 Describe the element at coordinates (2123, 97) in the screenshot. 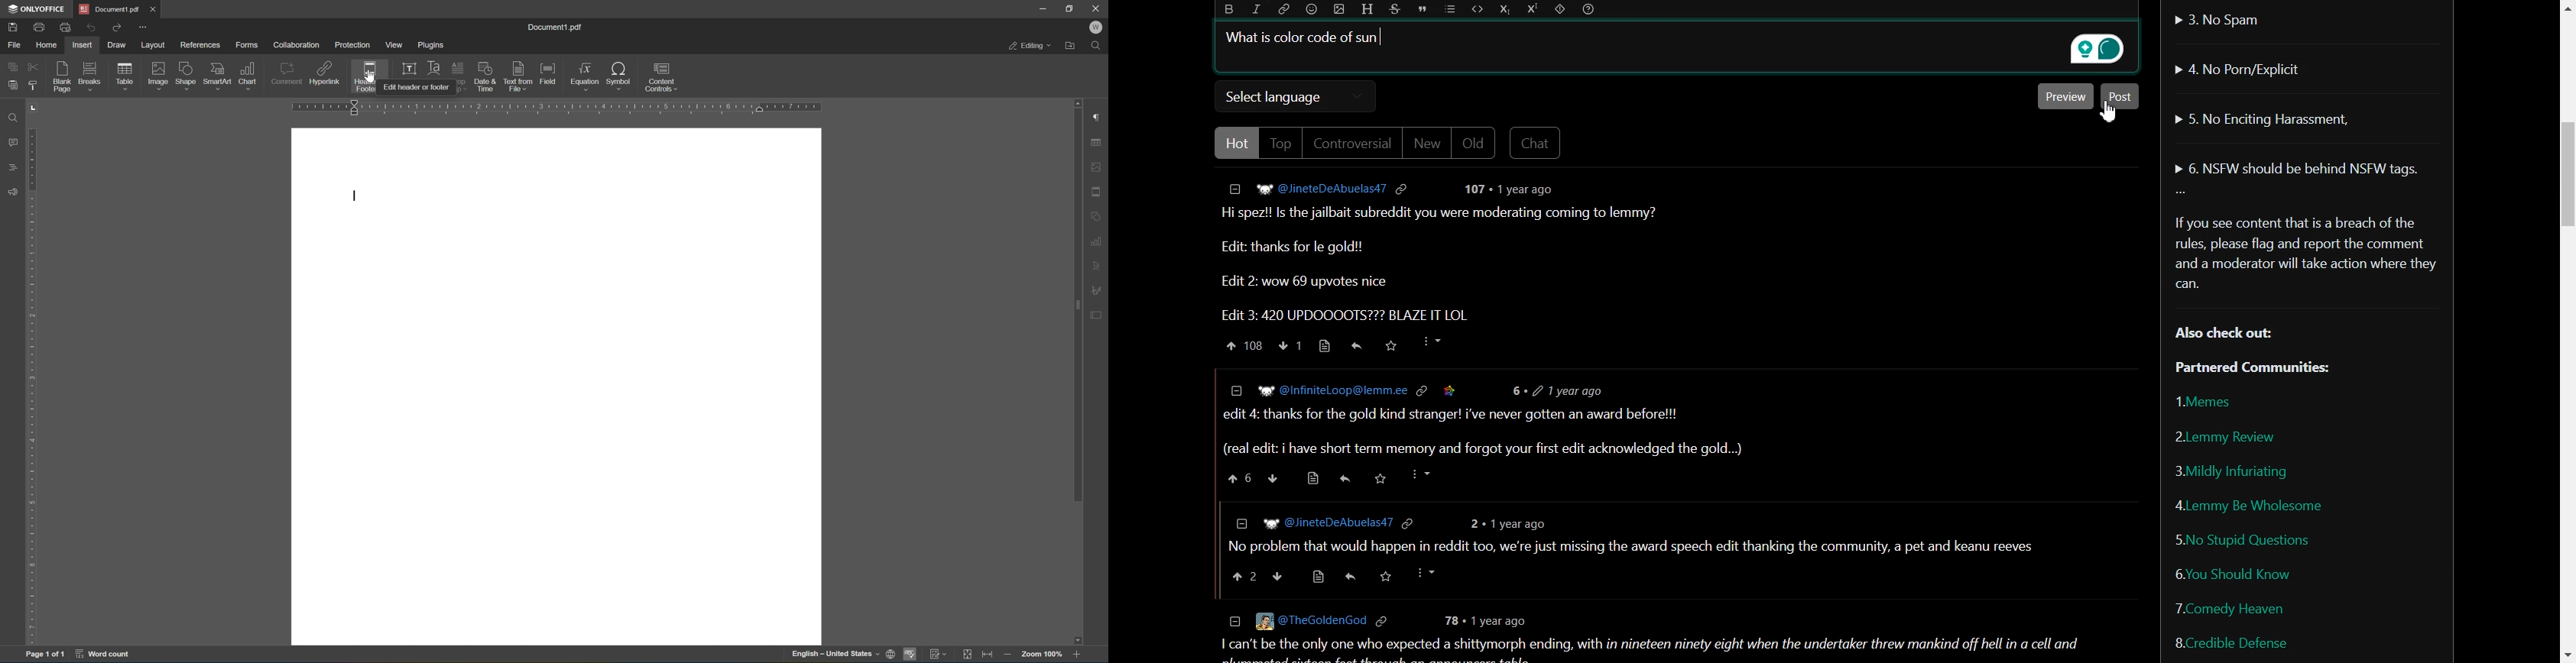

I see `Post` at that location.